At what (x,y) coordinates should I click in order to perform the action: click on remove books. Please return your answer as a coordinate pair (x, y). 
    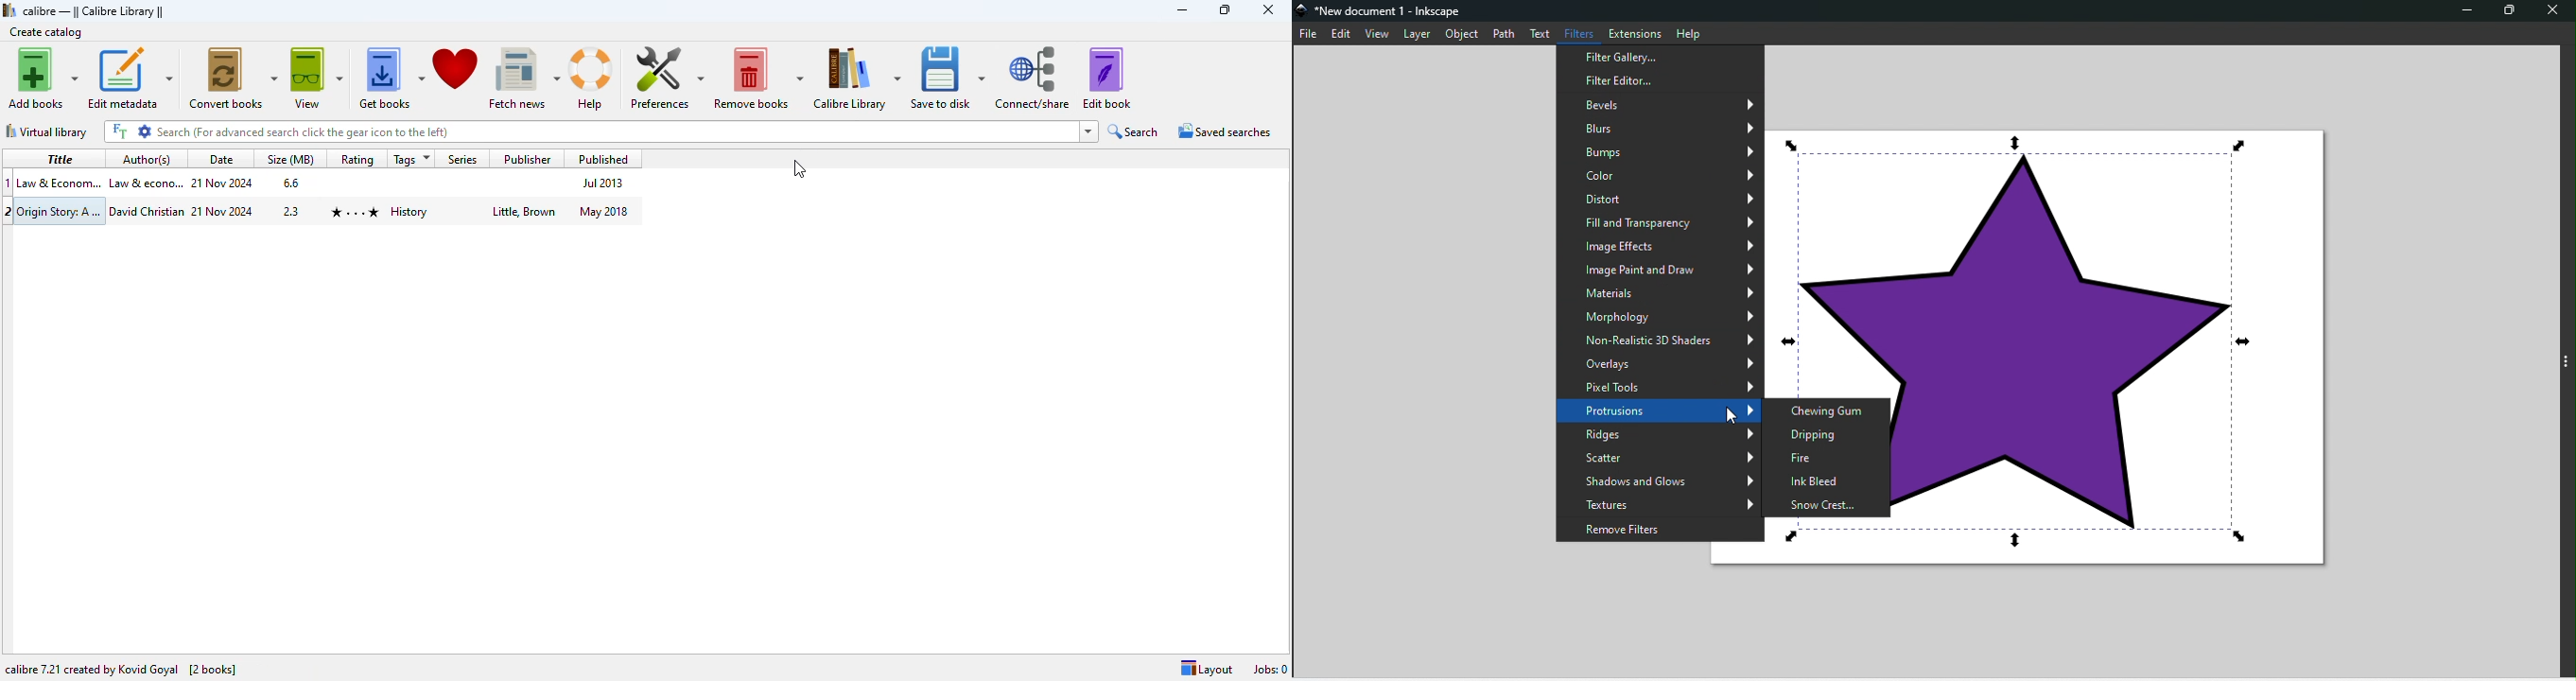
    Looking at the image, I should click on (759, 74).